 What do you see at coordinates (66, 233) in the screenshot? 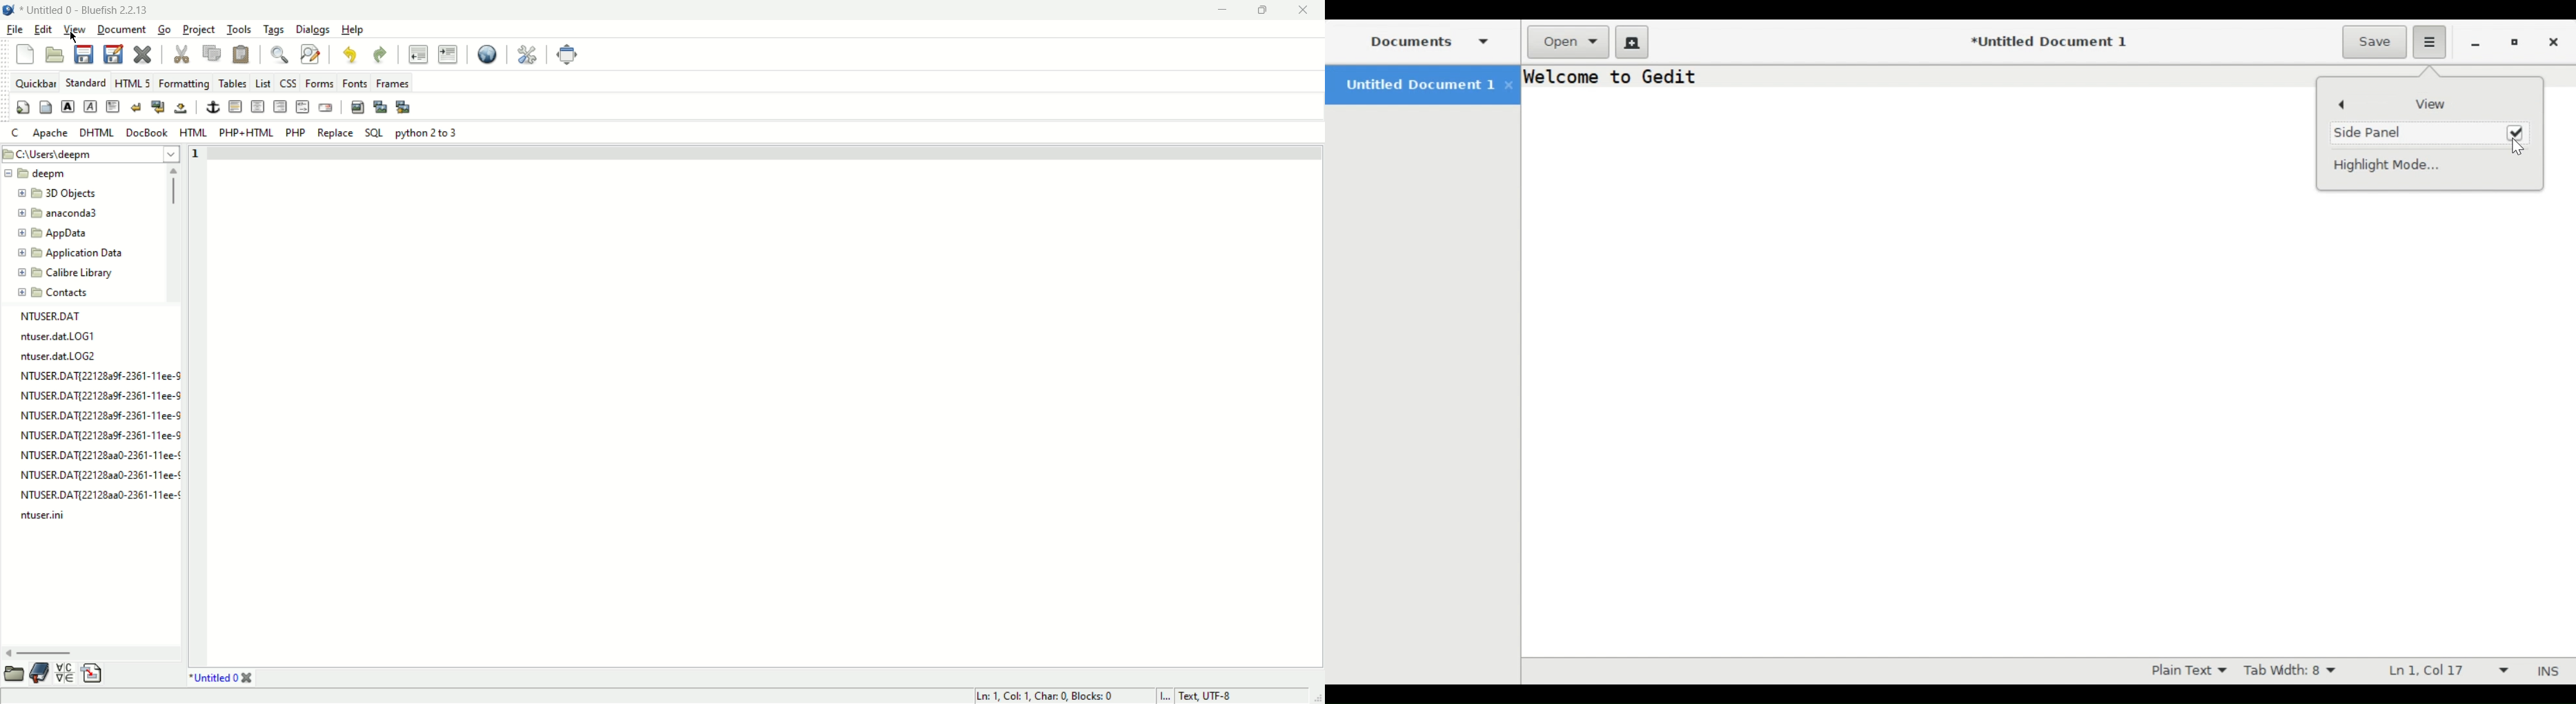
I see `AppData` at bounding box center [66, 233].